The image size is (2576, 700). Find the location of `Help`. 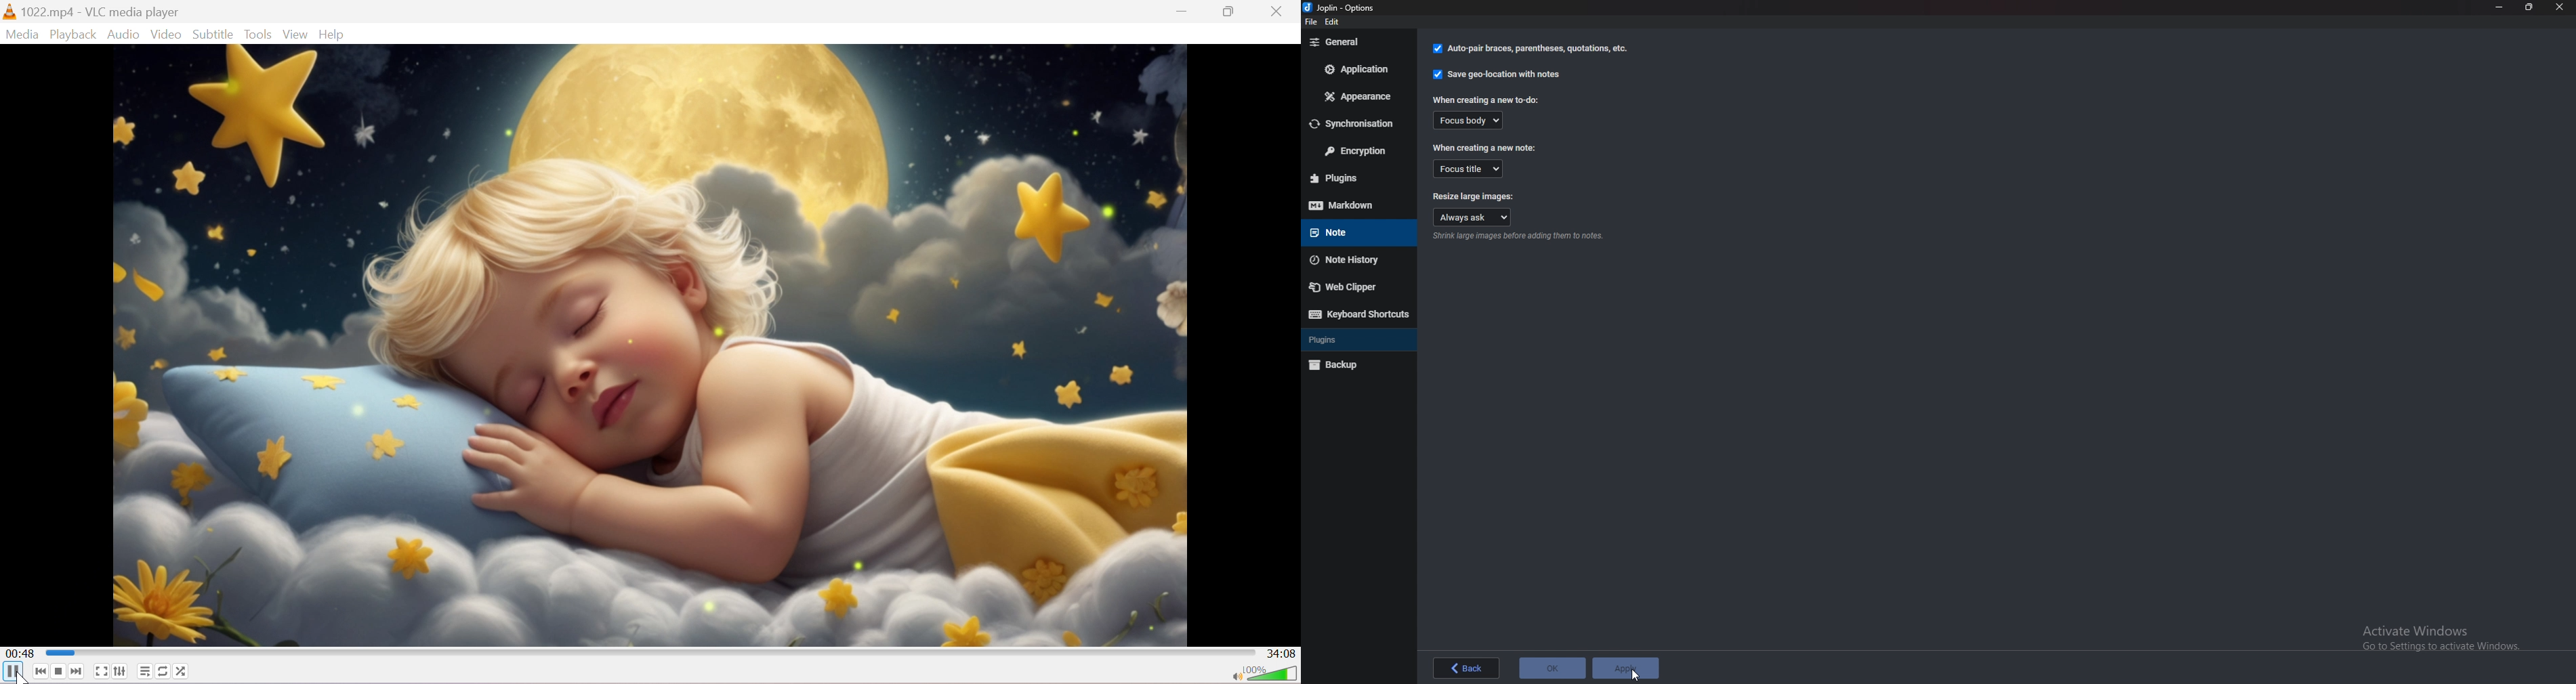

Help is located at coordinates (331, 35).